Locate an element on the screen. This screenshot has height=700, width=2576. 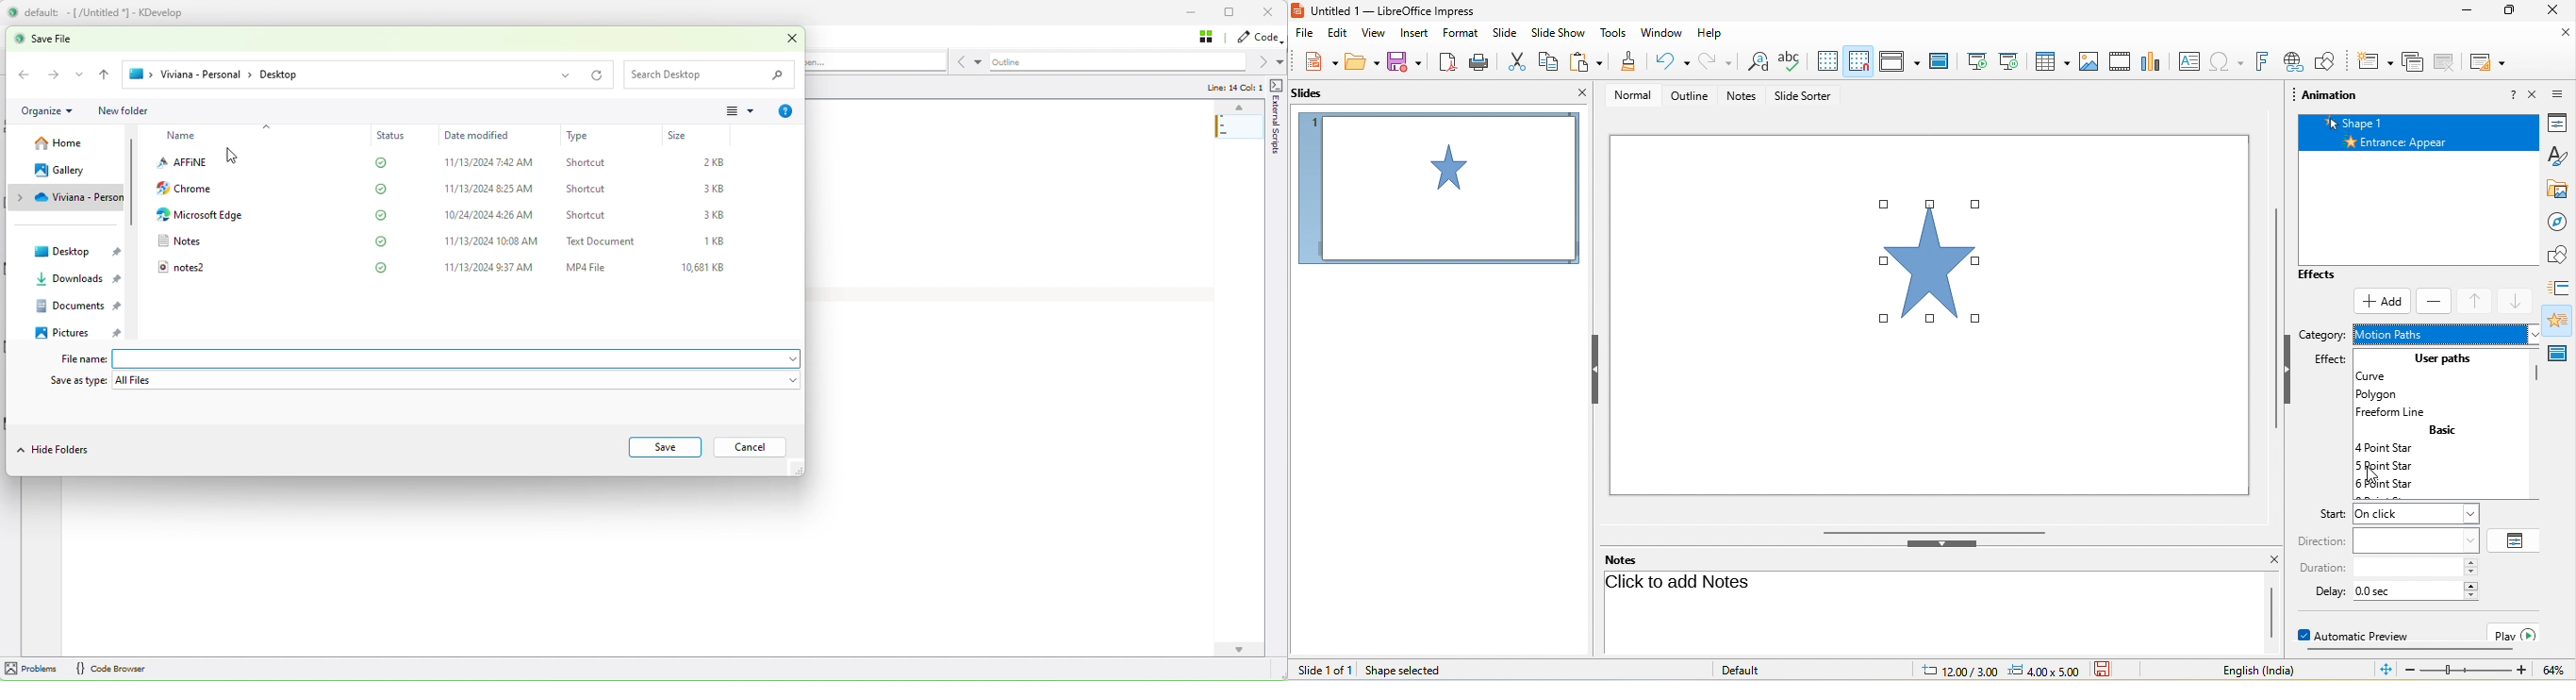
clone formatting is located at coordinates (1627, 60).